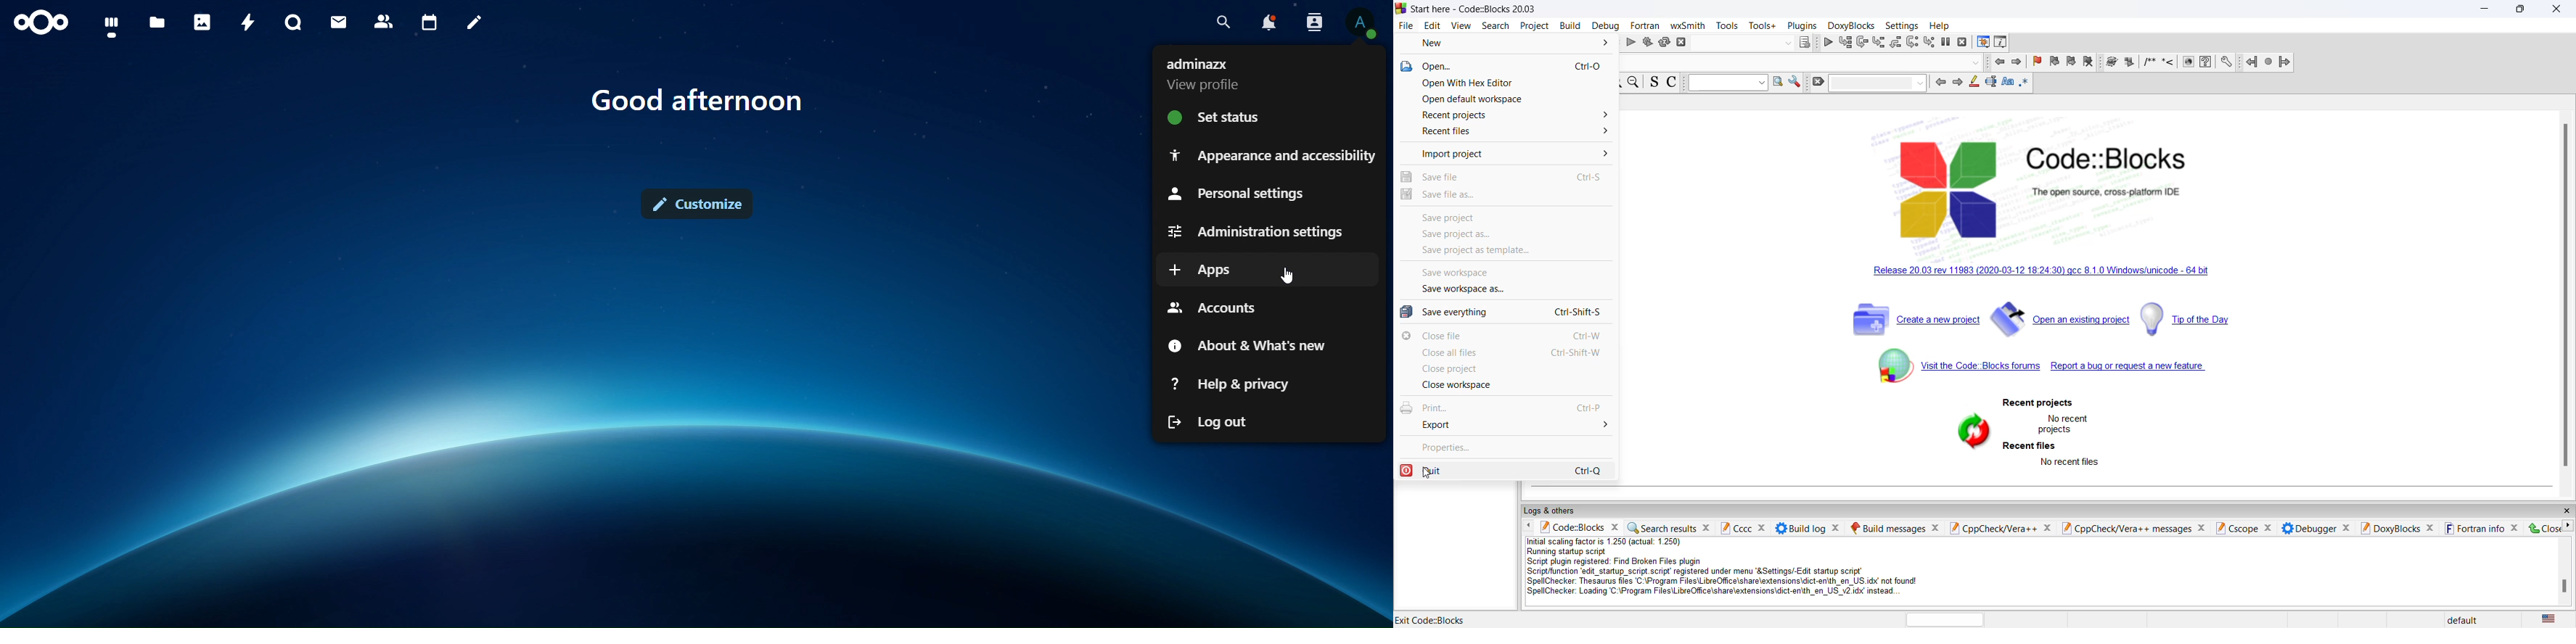  Describe the element at coordinates (1661, 528) in the screenshot. I see `search result pane` at that location.